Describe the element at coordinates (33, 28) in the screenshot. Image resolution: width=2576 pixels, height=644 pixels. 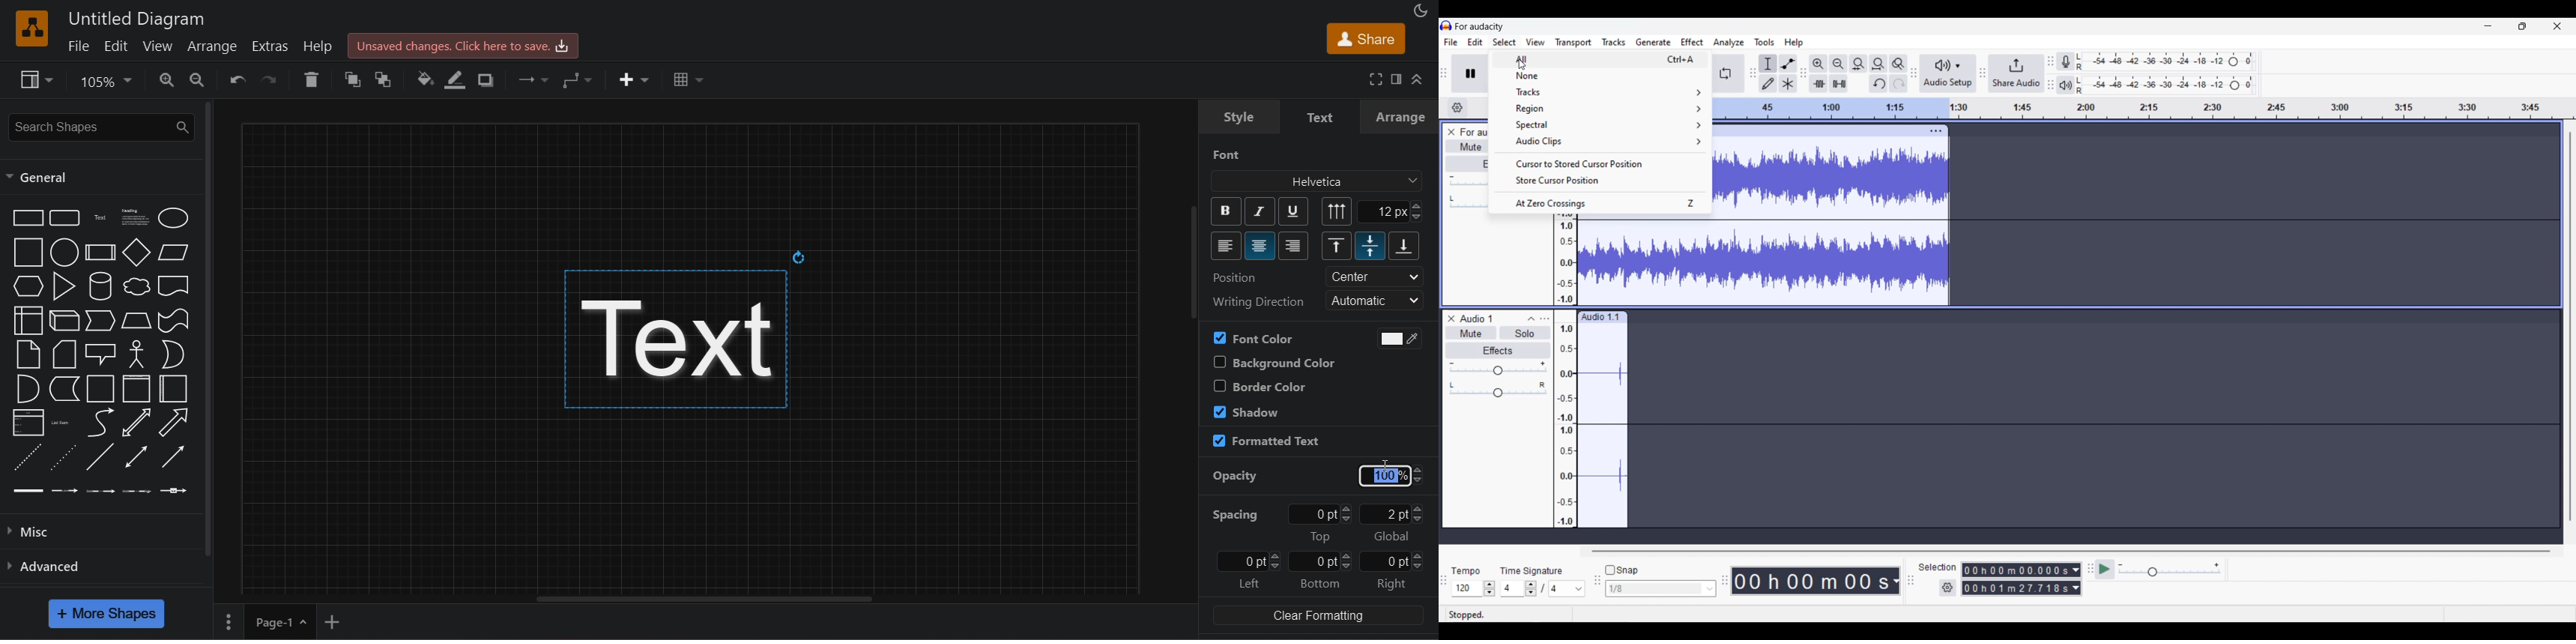
I see `logo` at that location.